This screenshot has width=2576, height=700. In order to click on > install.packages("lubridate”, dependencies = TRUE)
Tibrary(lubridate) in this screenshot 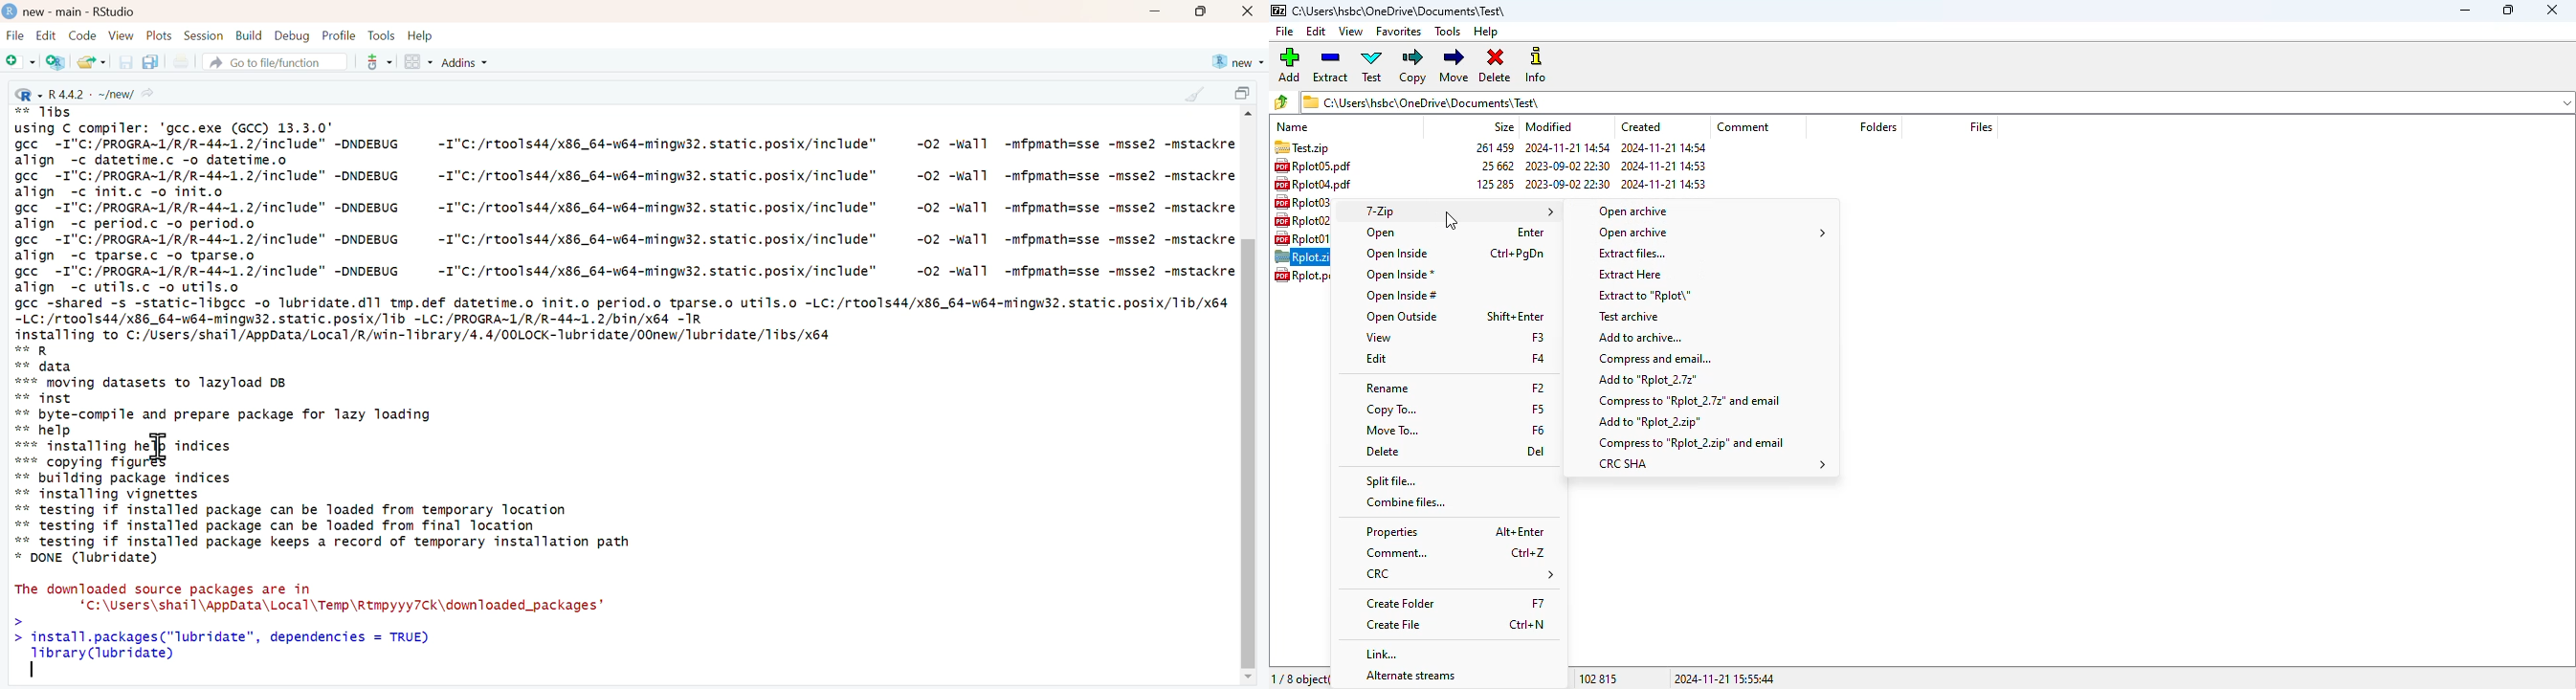, I will do `click(228, 645)`.